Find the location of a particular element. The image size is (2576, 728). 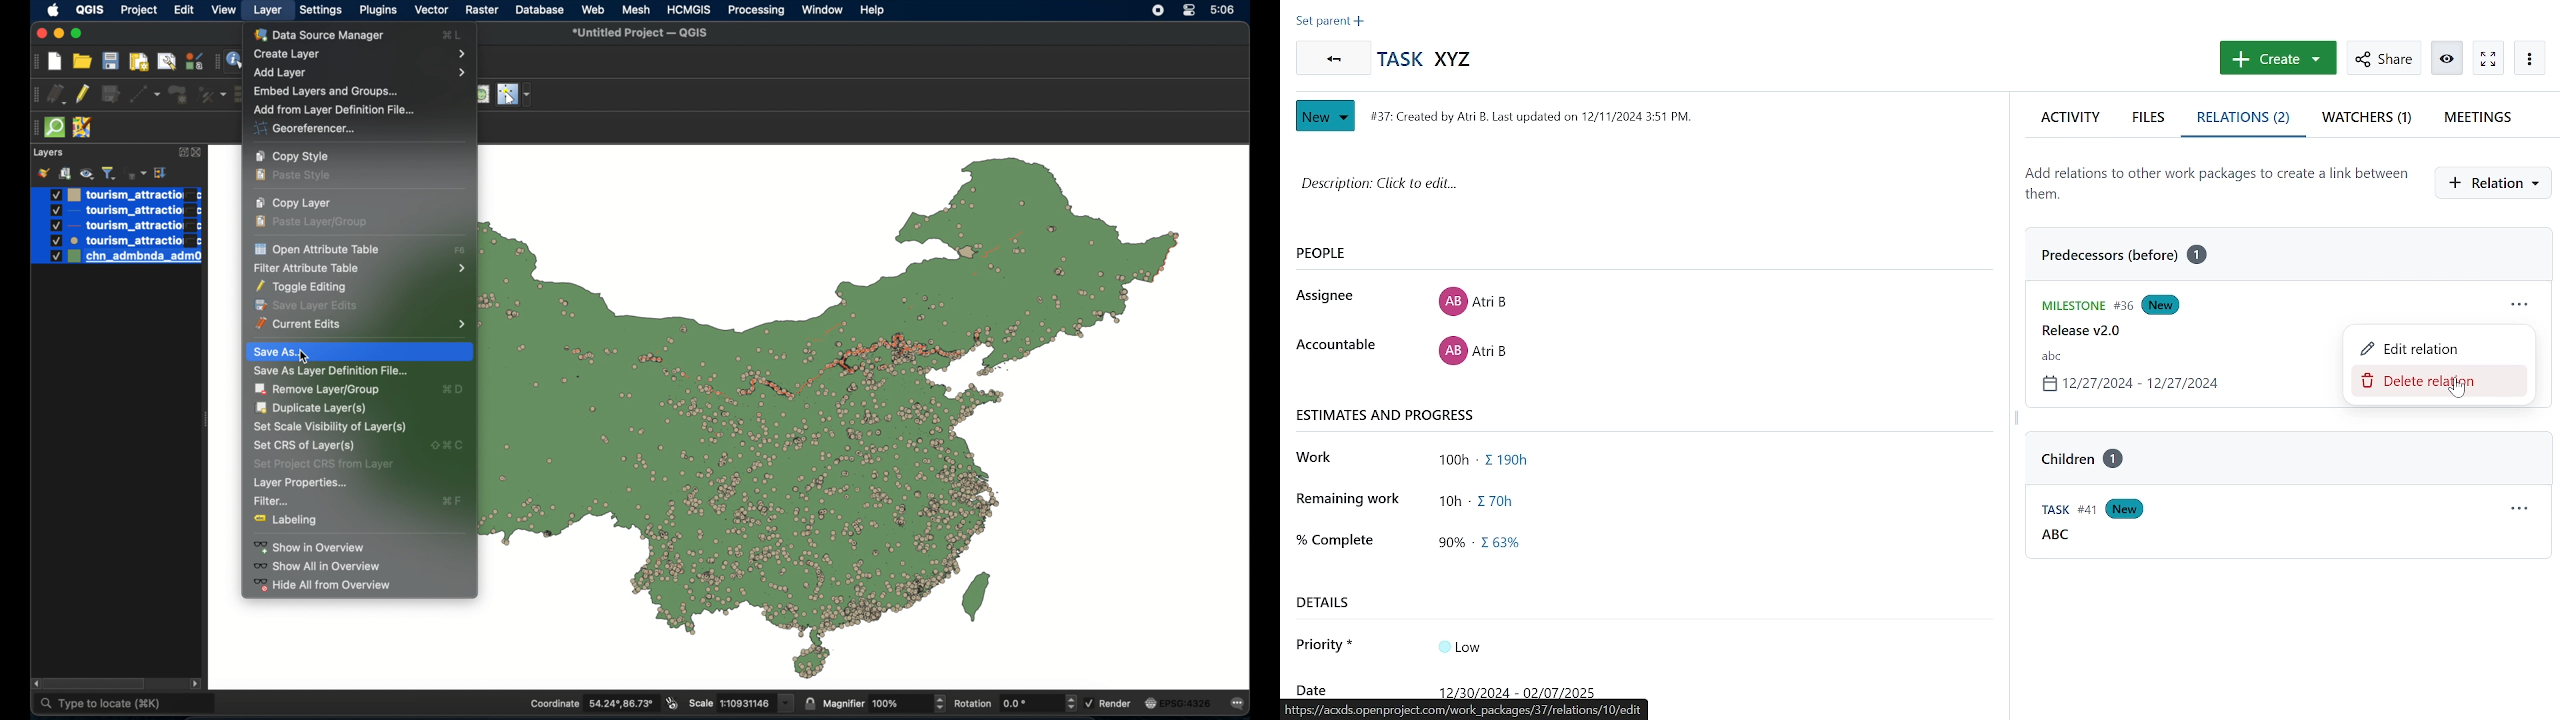

manage map theme is located at coordinates (86, 173).